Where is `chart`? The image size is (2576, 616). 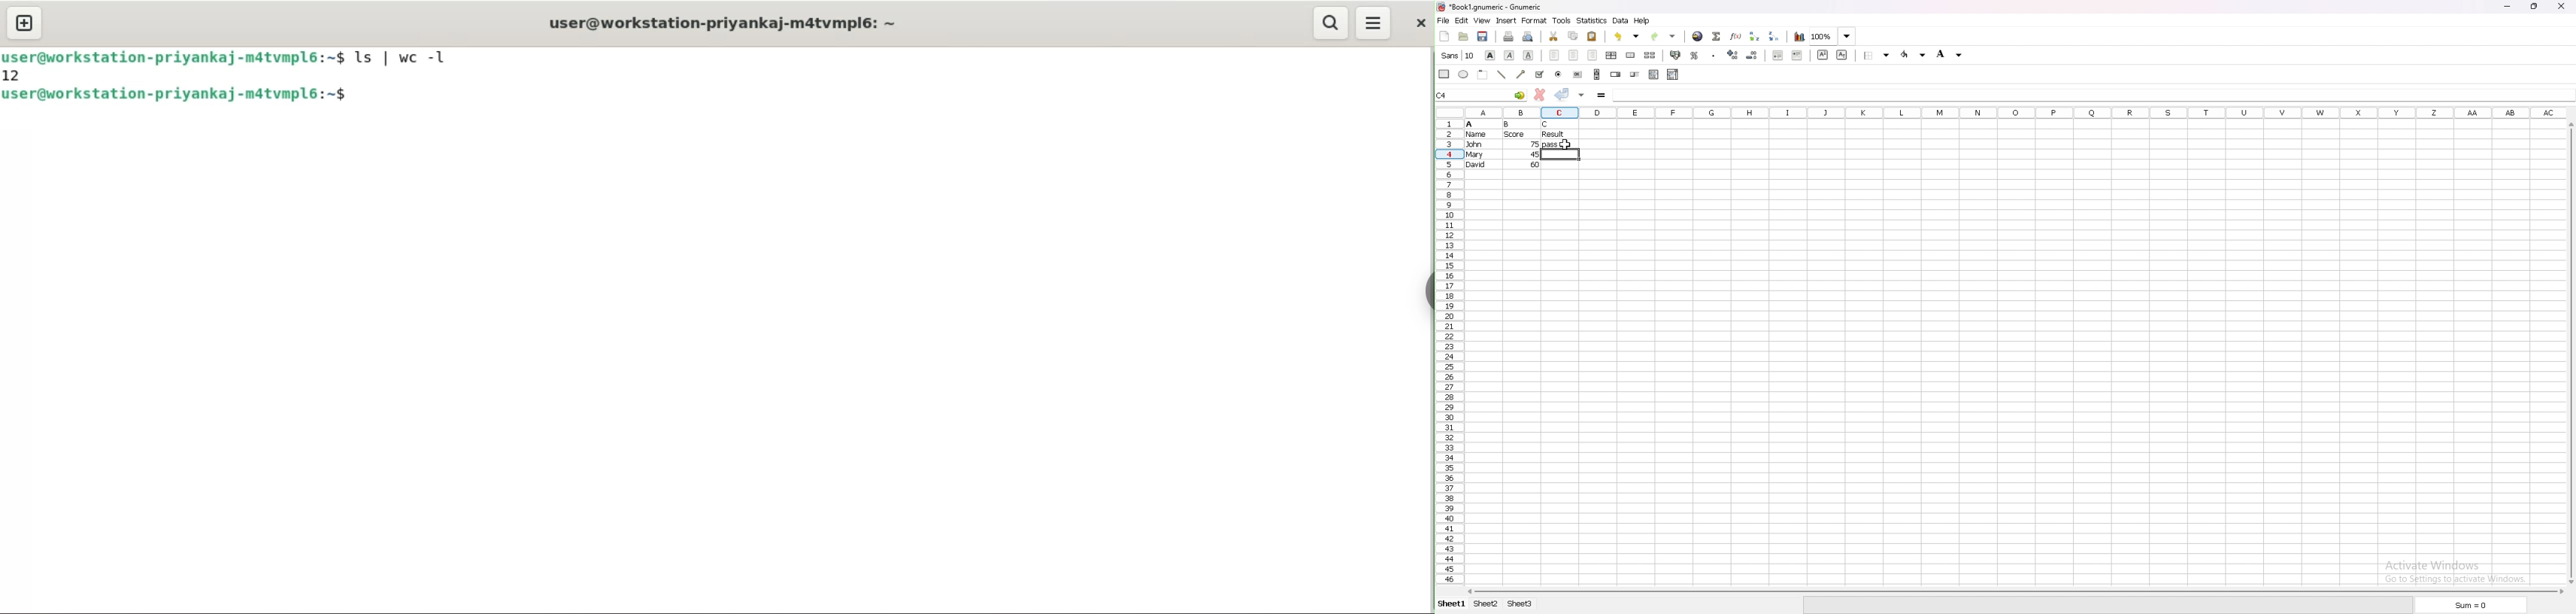 chart is located at coordinates (1800, 37).